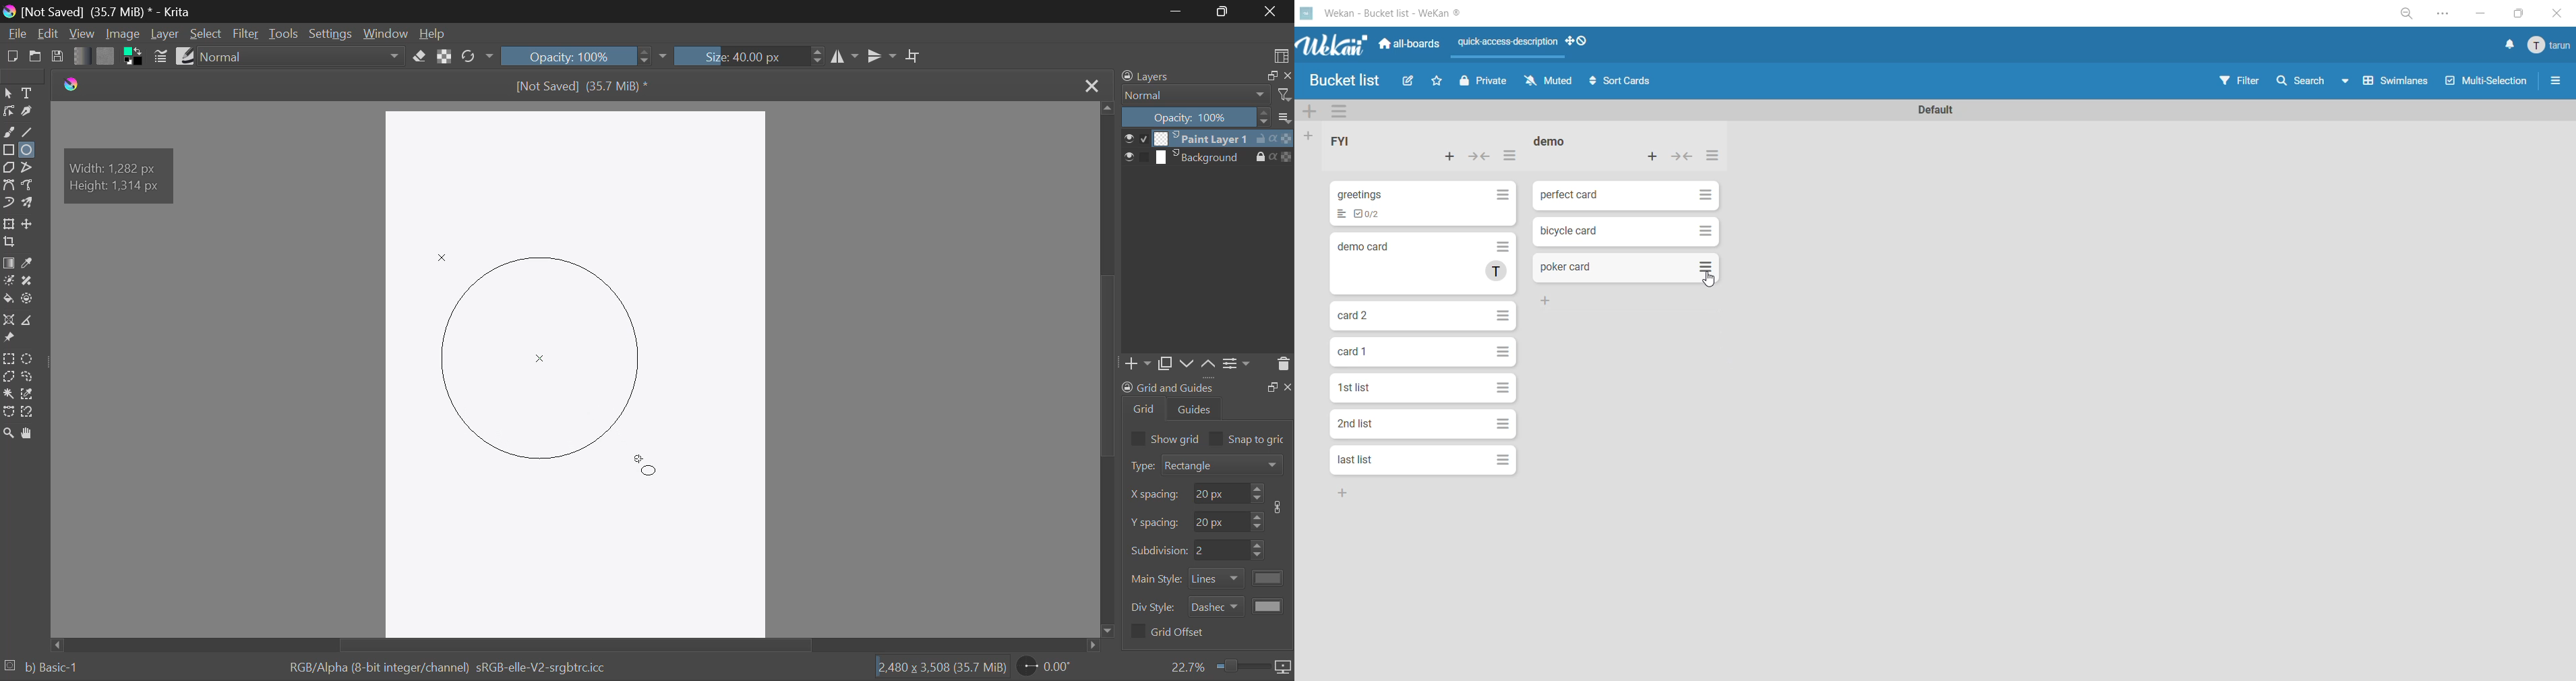  I want to click on Color Information, so click(442, 669).